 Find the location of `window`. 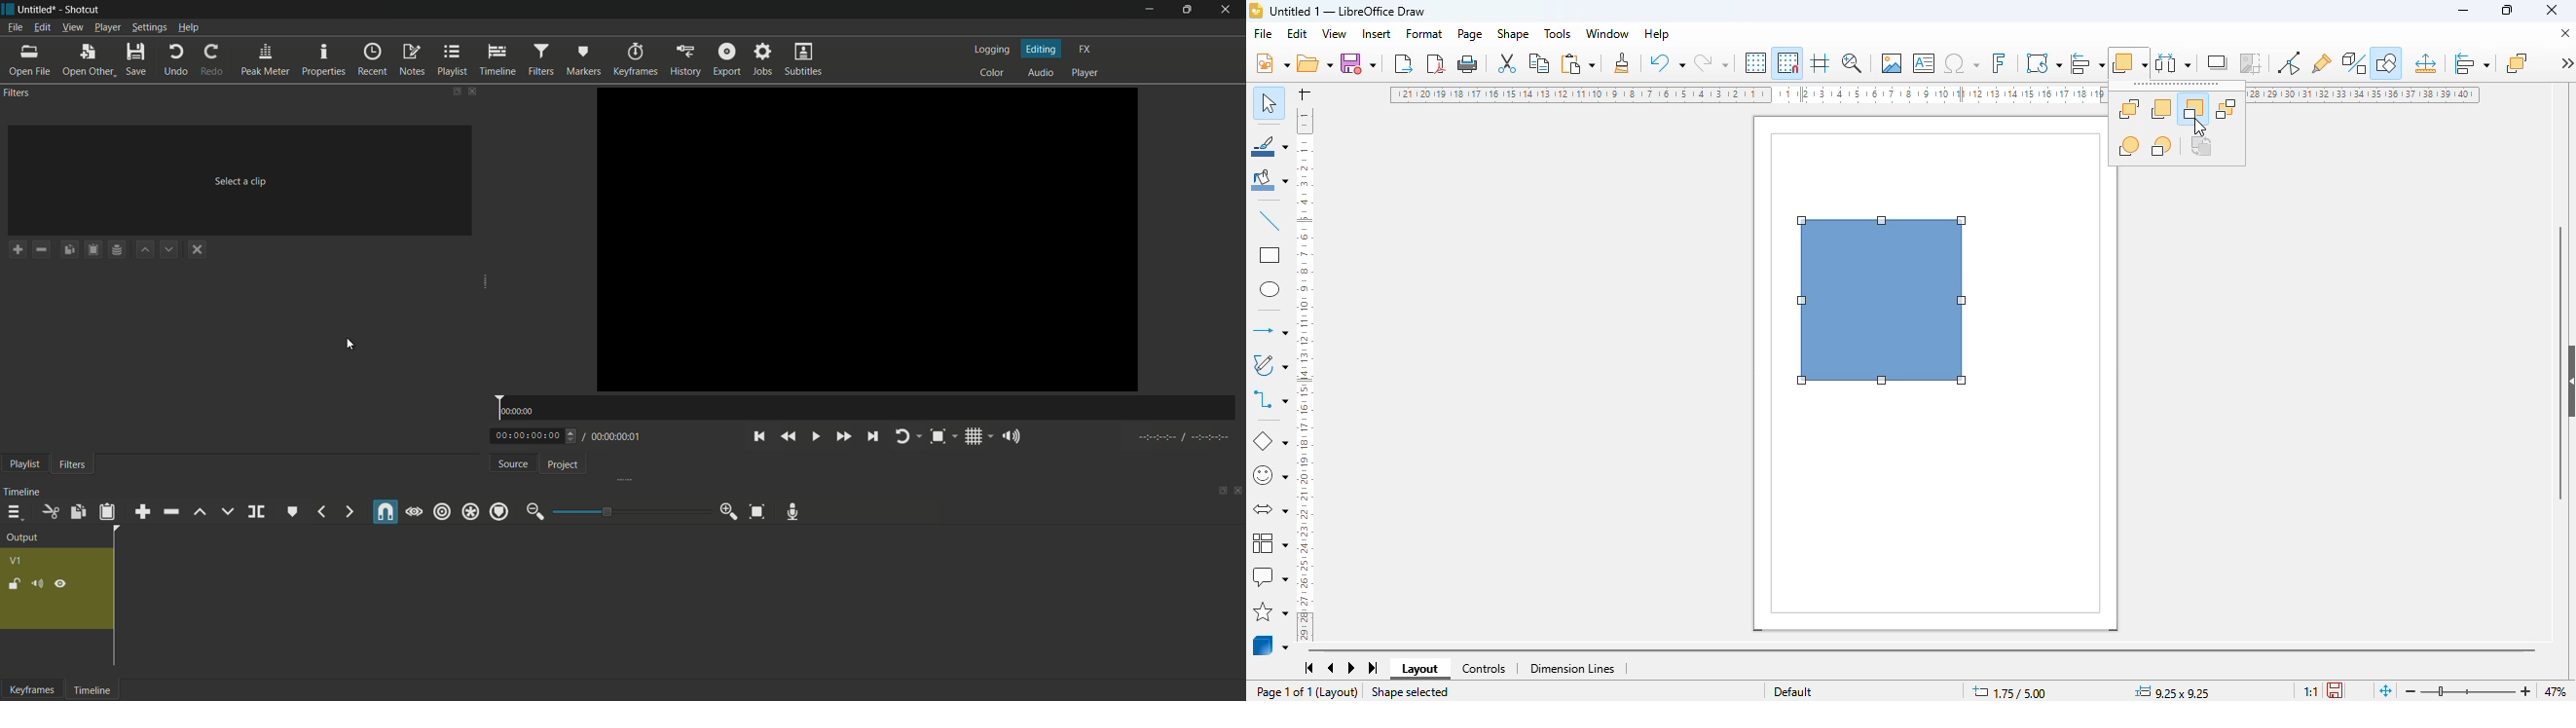

window is located at coordinates (1607, 33).